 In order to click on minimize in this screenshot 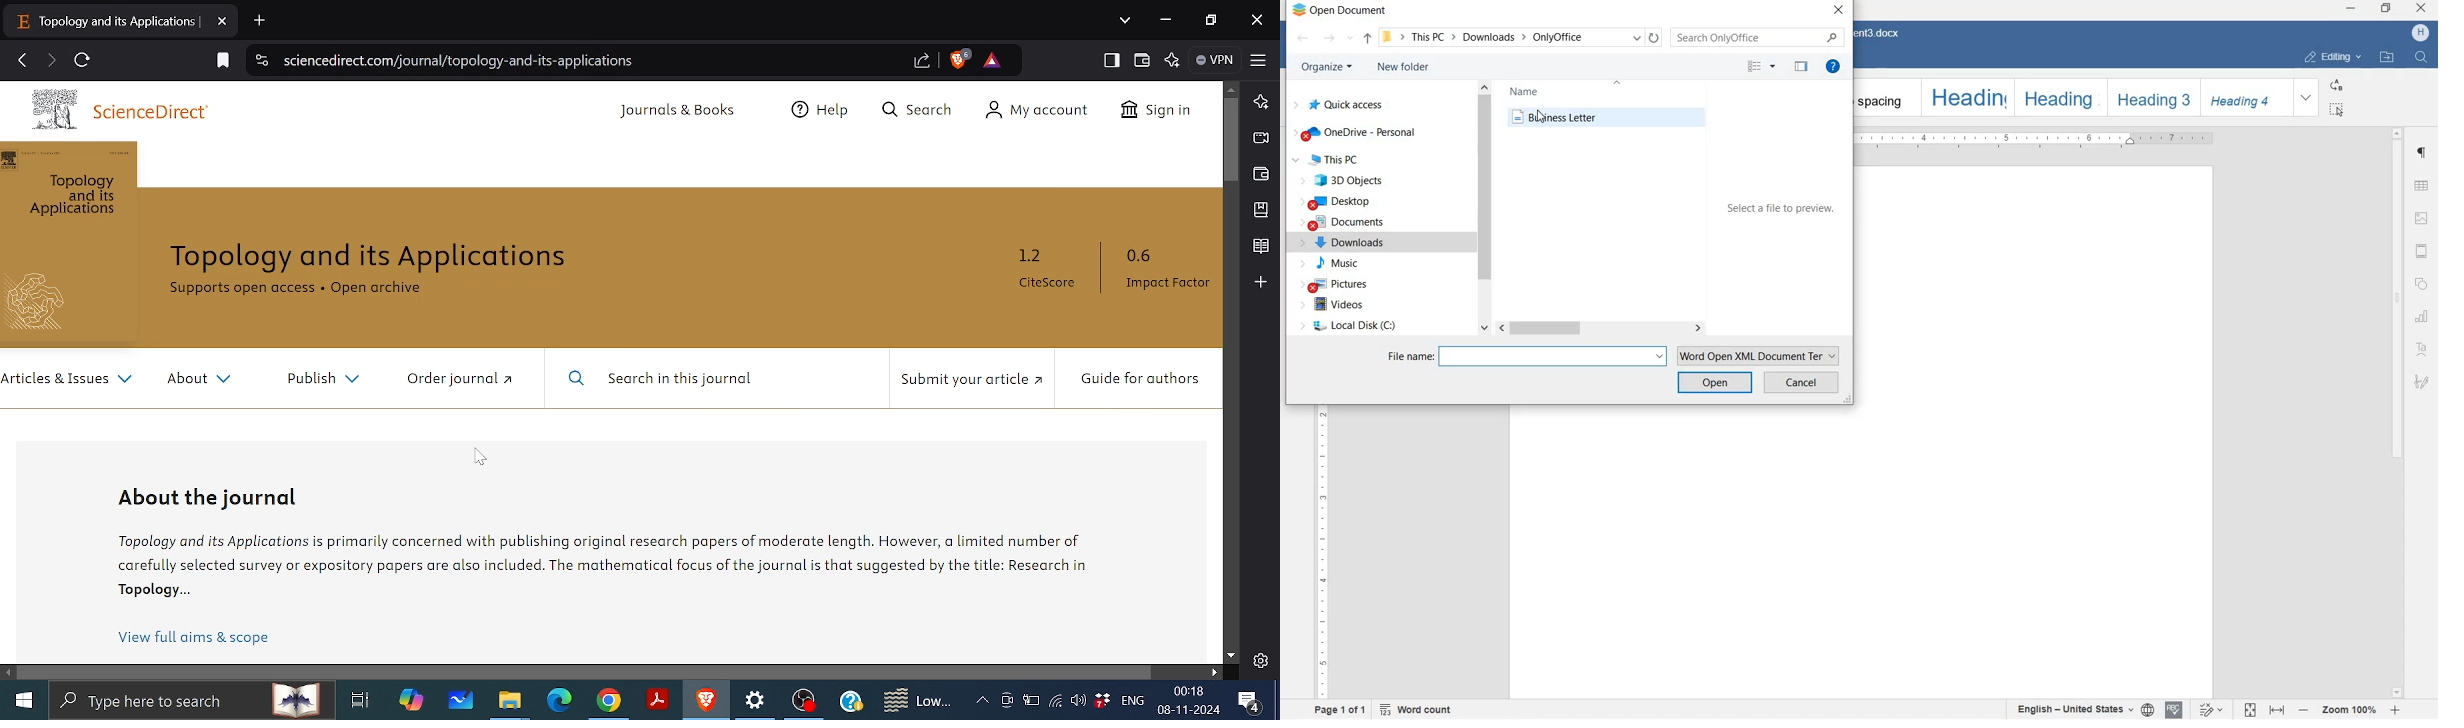, I will do `click(2350, 7)`.